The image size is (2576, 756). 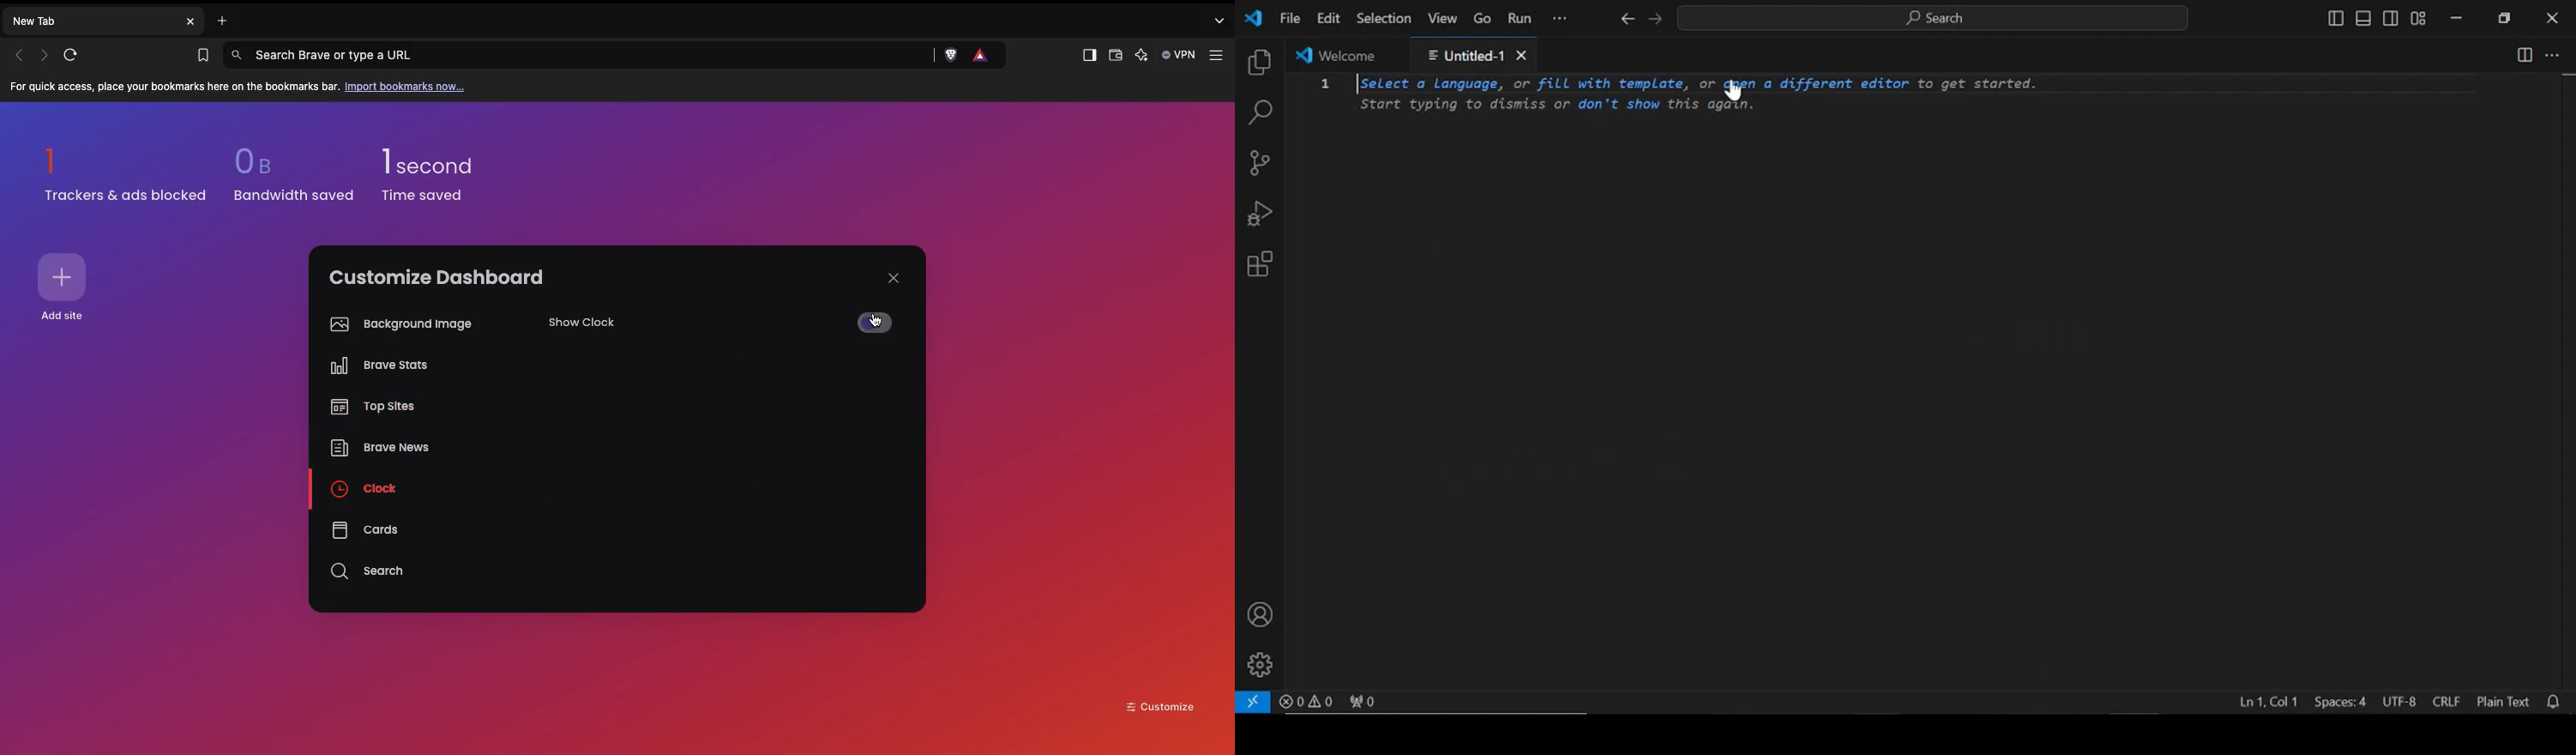 I want to click on cursor, so click(x=1734, y=93).